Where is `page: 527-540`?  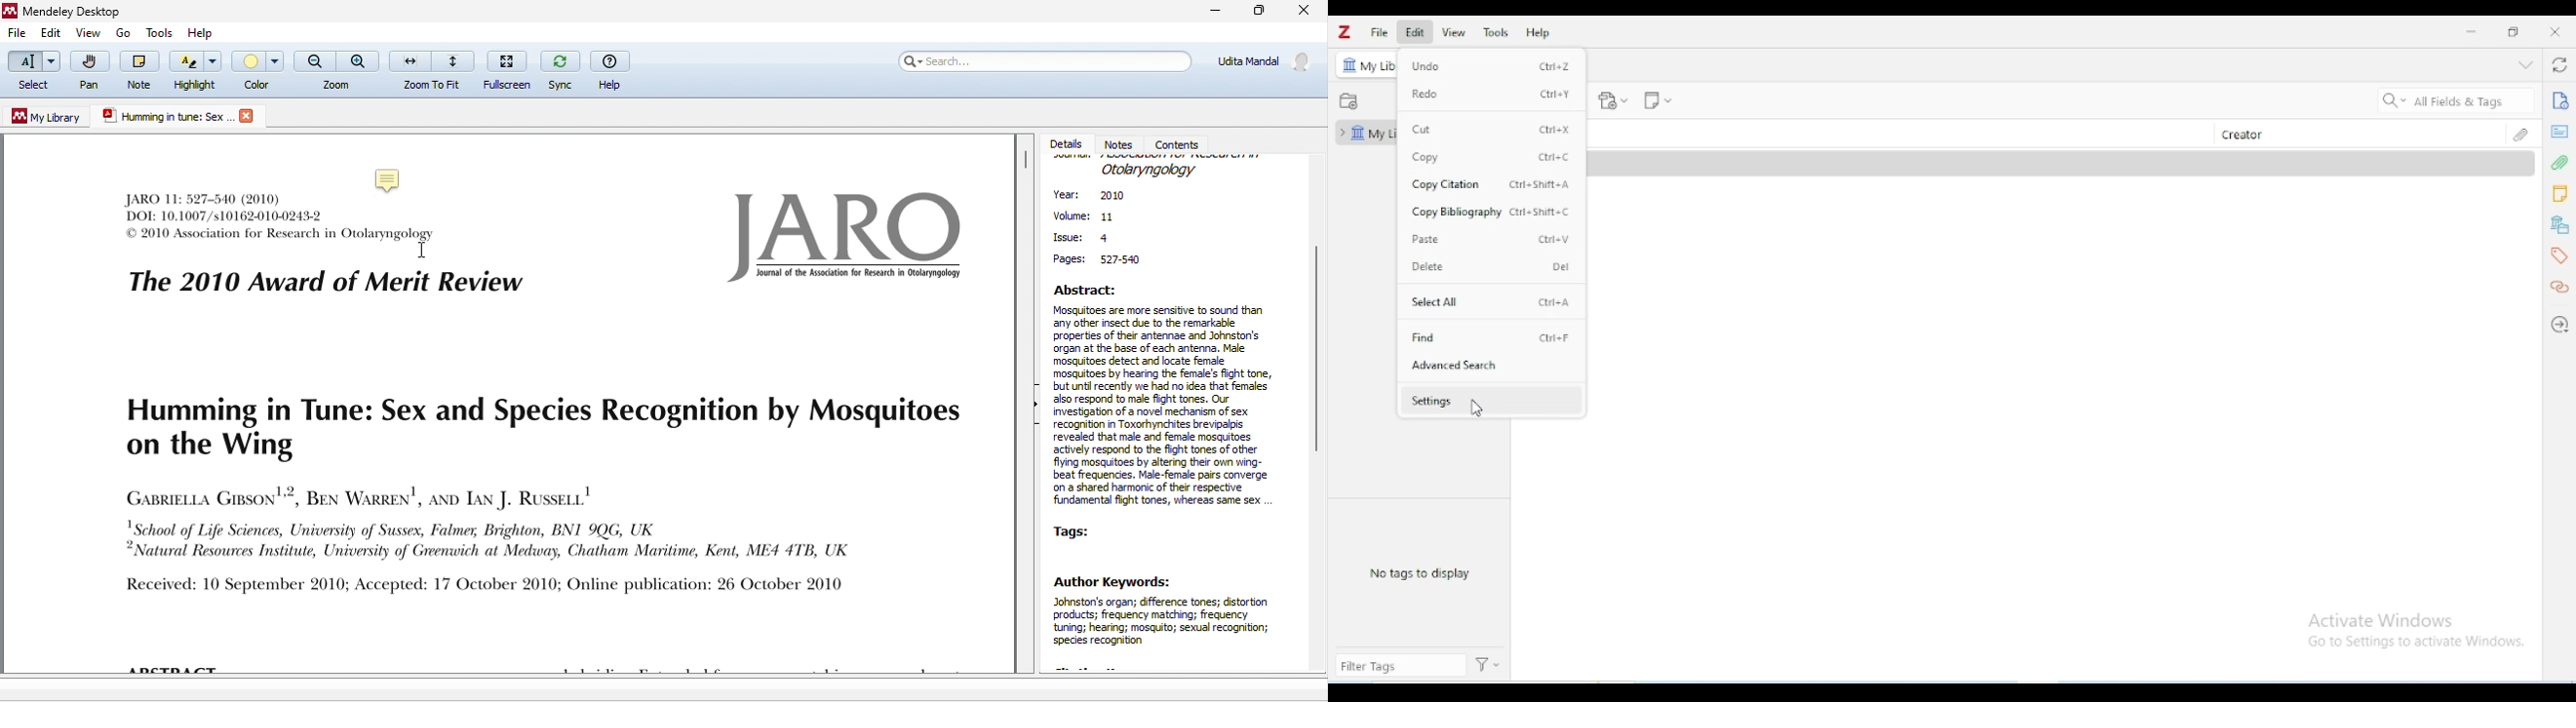
page: 527-540 is located at coordinates (1102, 261).